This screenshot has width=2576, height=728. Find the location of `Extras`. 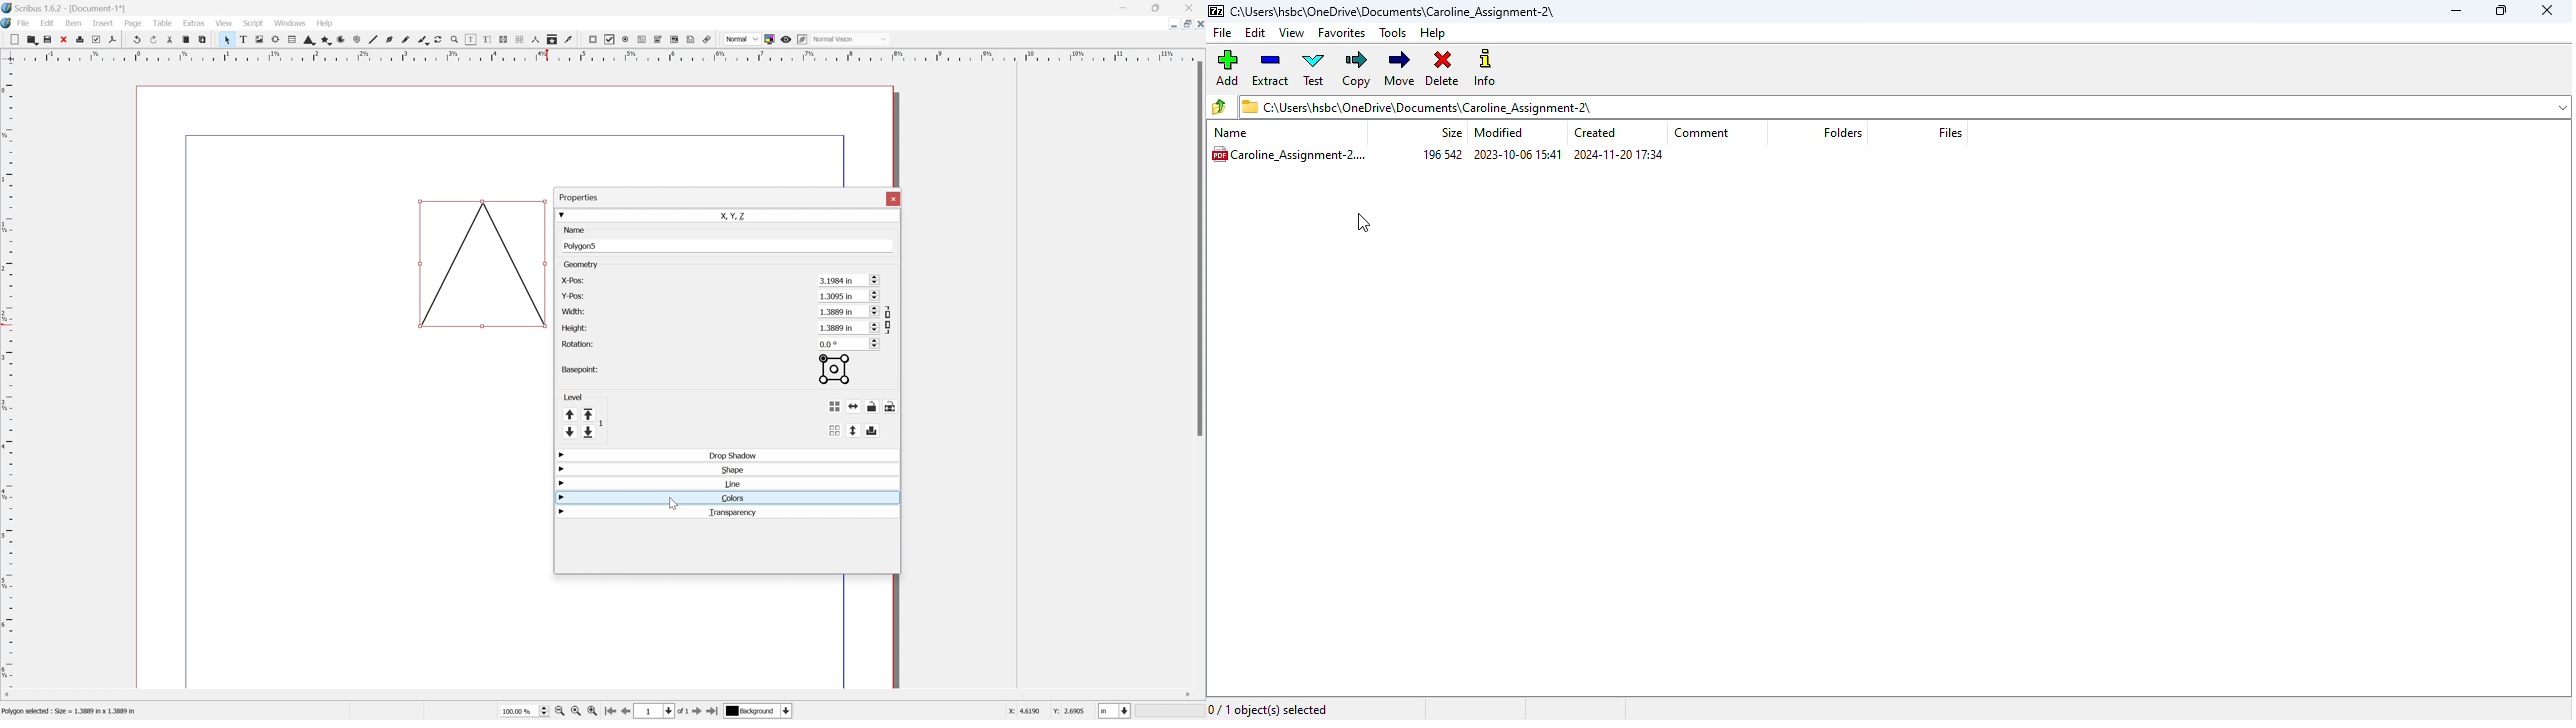

Extras is located at coordinates (194, 22).